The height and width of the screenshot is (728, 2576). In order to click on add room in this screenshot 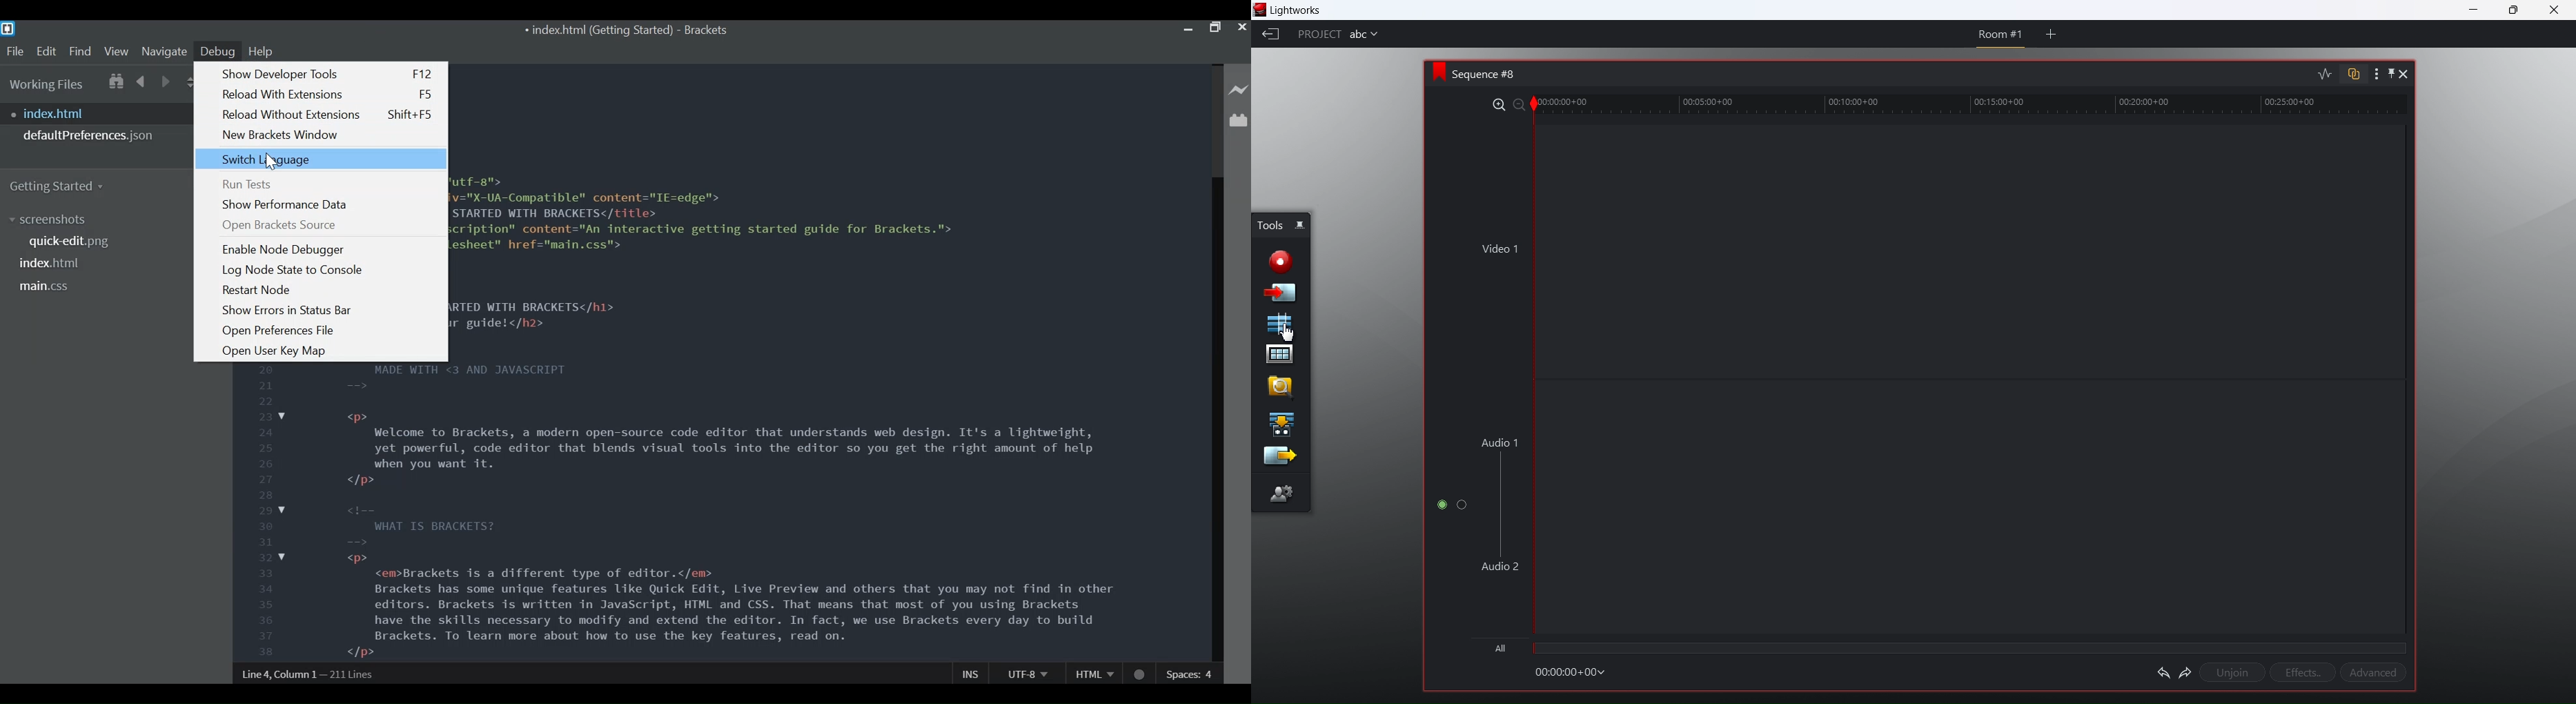, I will do `click(2051, 37)`.